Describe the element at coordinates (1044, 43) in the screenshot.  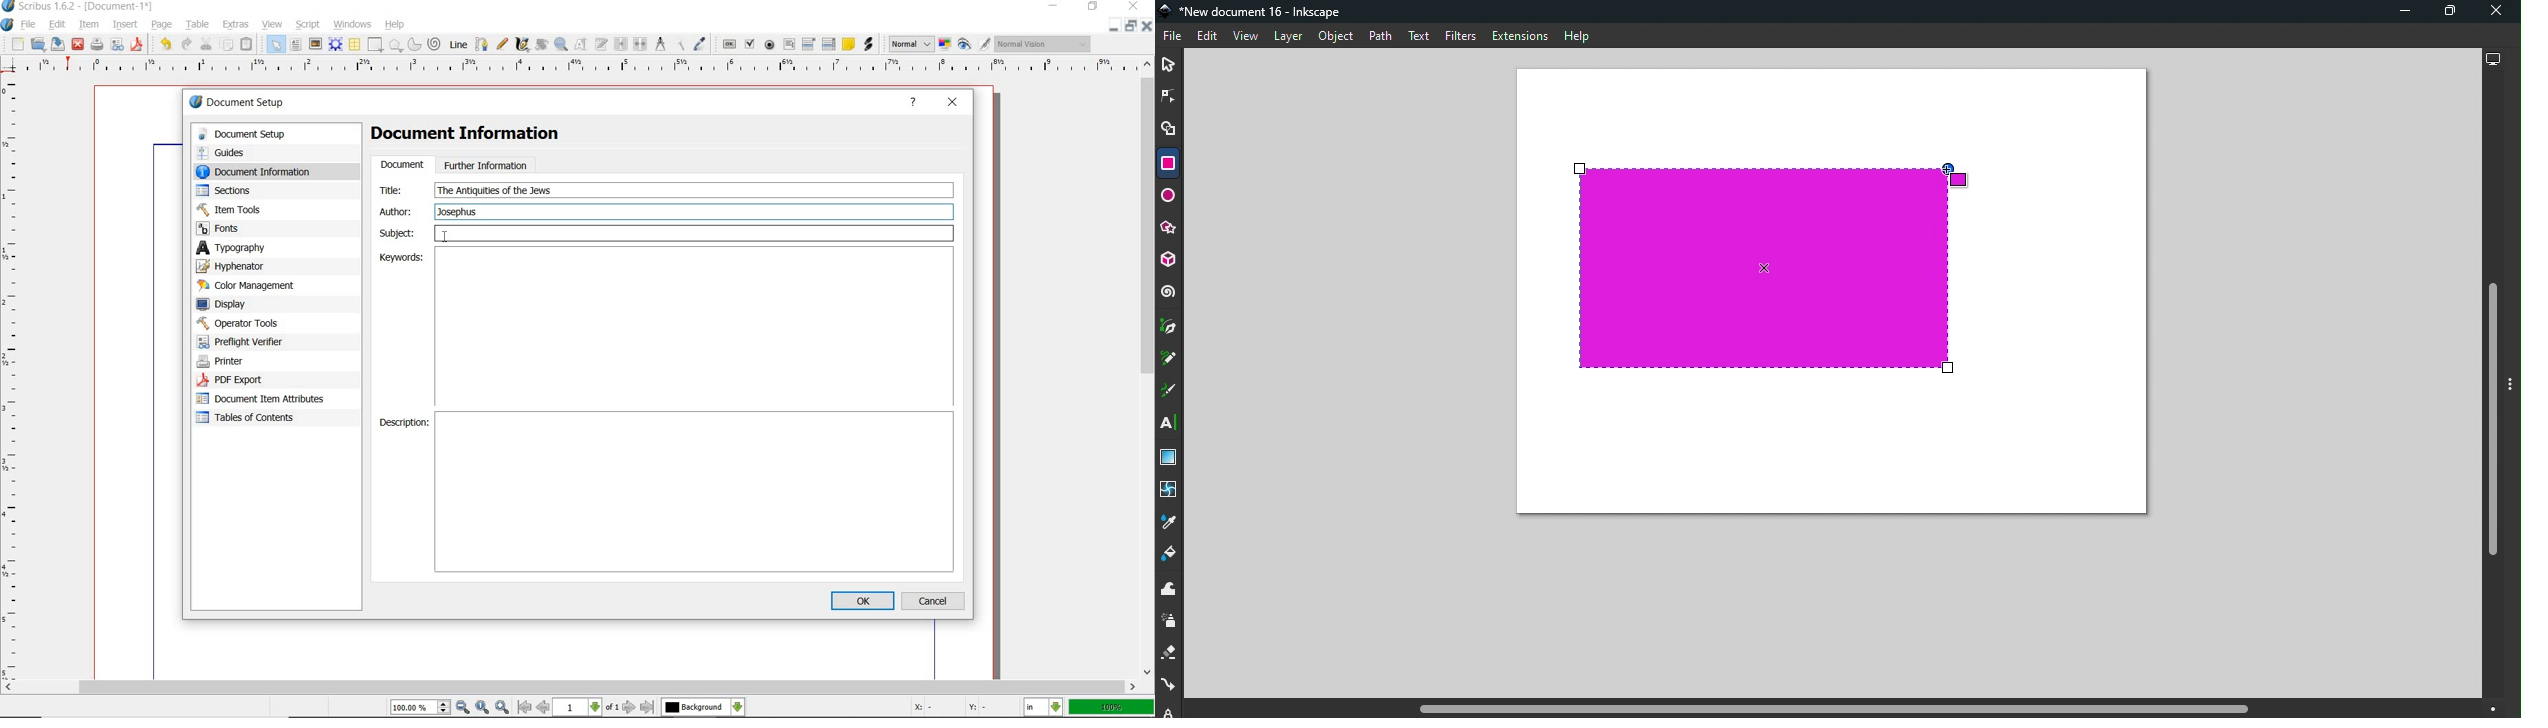
I see `visual appearance of the display` at that location.